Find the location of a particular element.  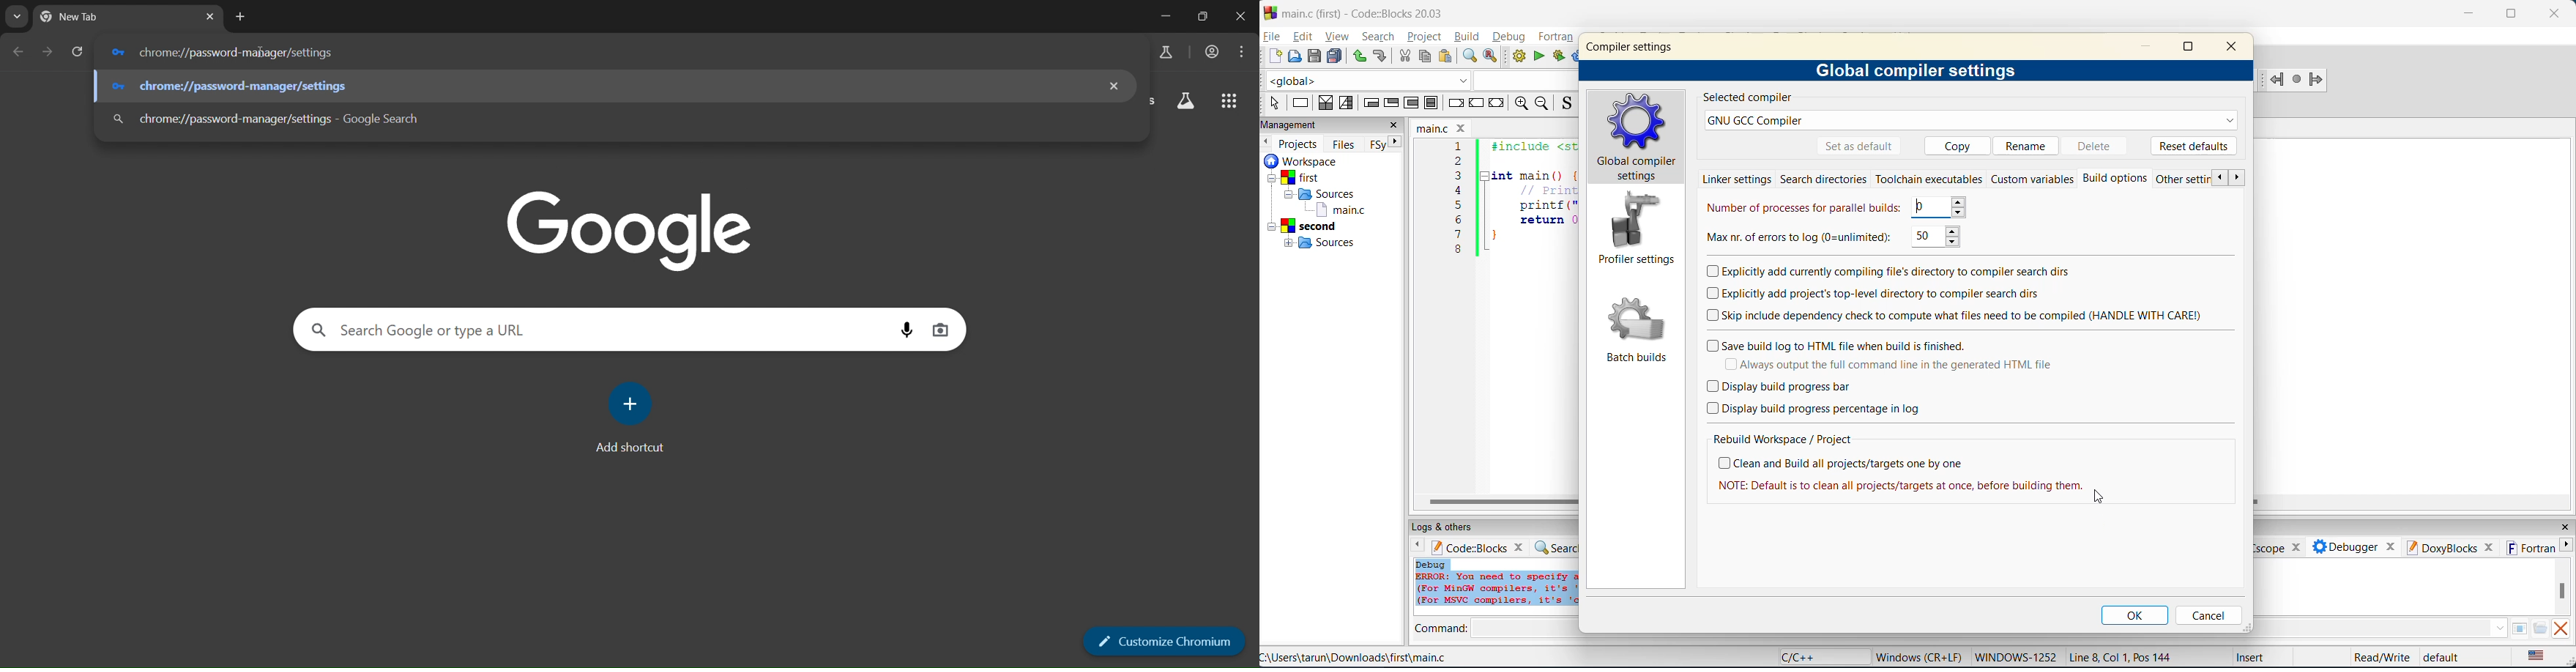

voice search is located at coordinates (904, 329).